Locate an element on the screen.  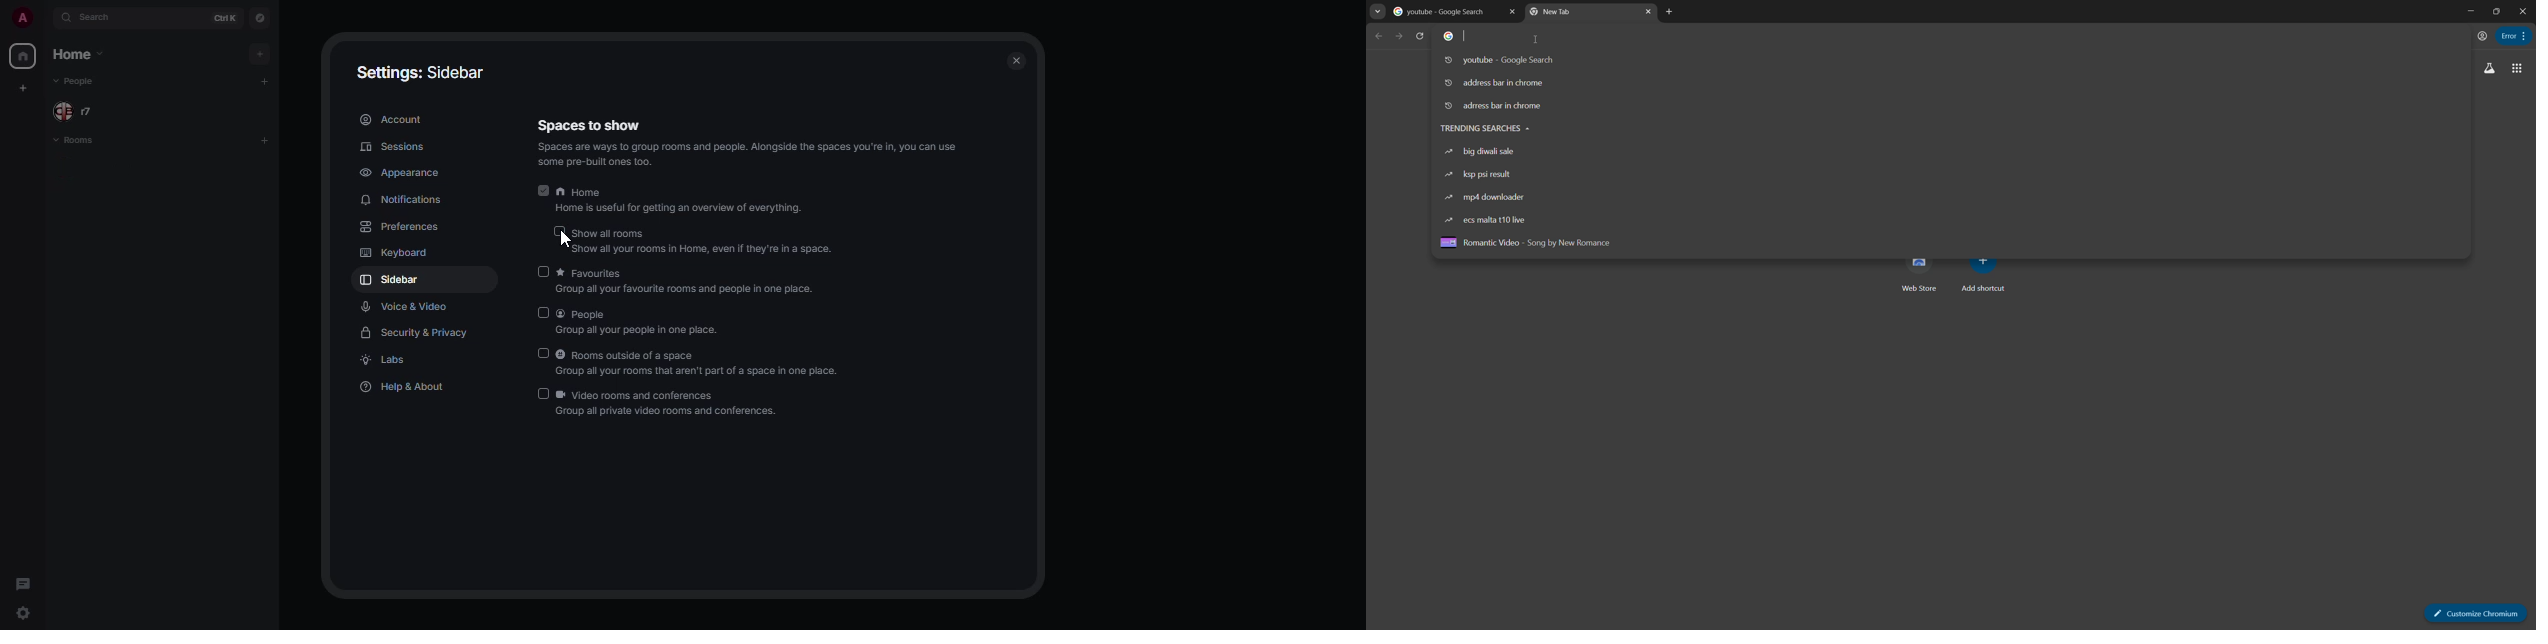
forward is located at coordinates (1398, 36).